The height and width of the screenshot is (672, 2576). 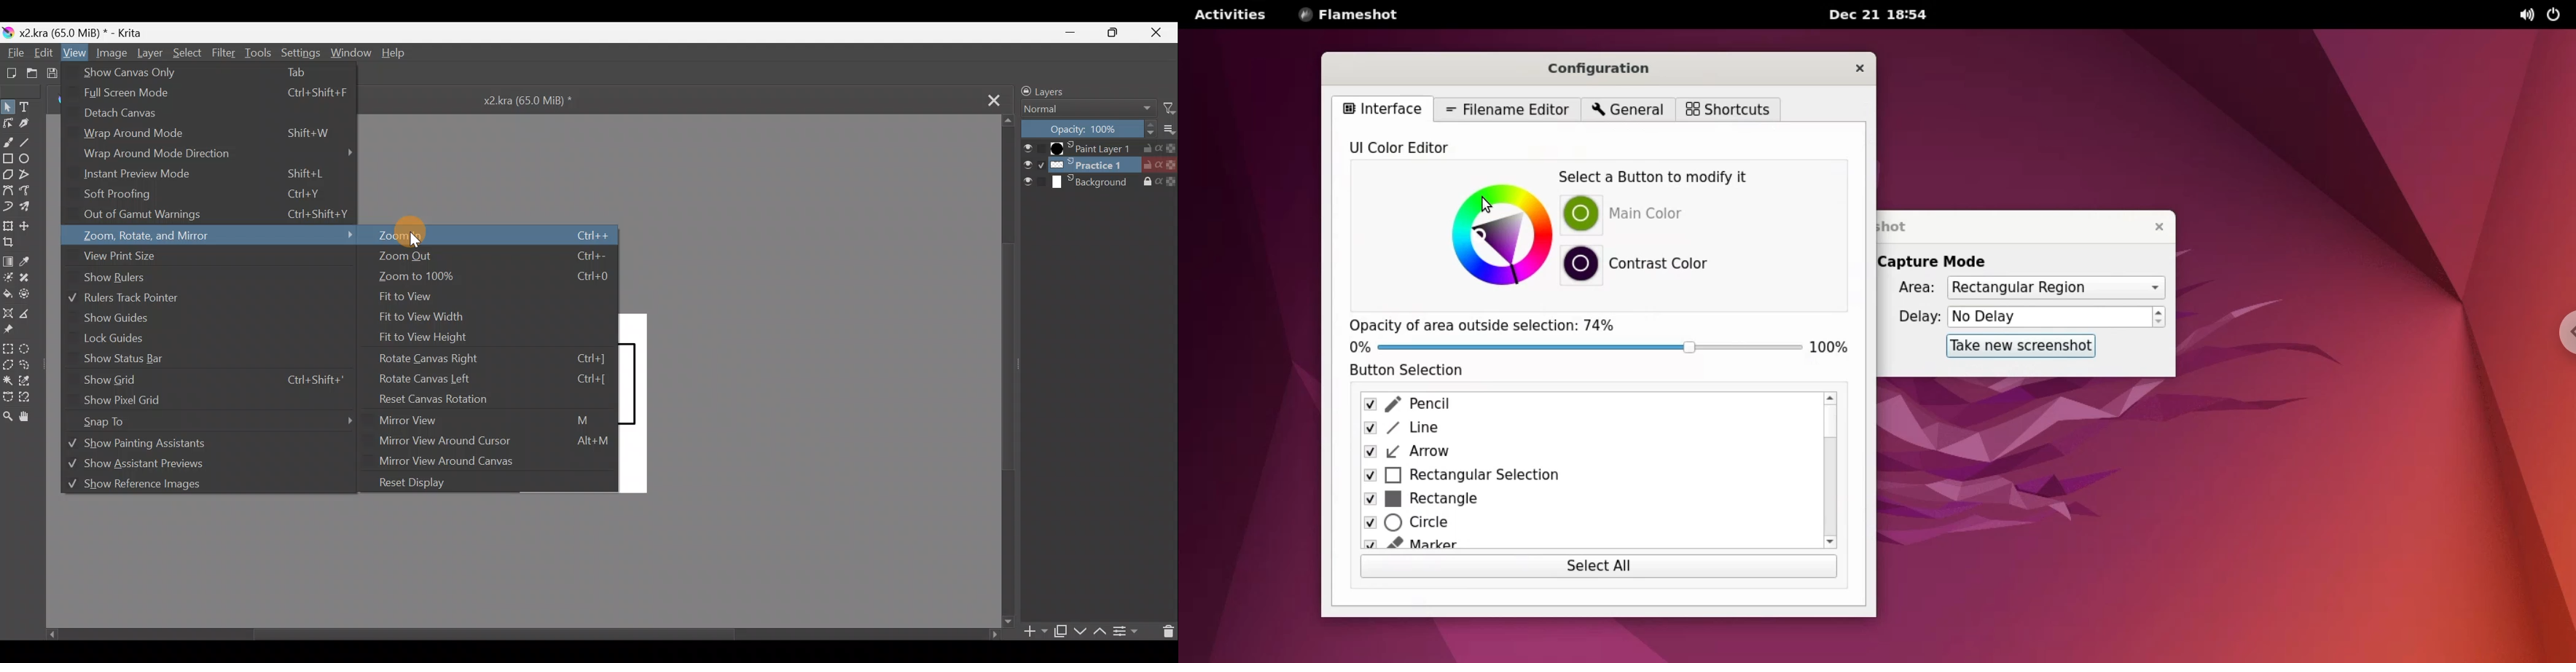 What do you see at coordinates (2529, 15) in the screenshot?
I see `sound options` at bounding box center [2529, 15].